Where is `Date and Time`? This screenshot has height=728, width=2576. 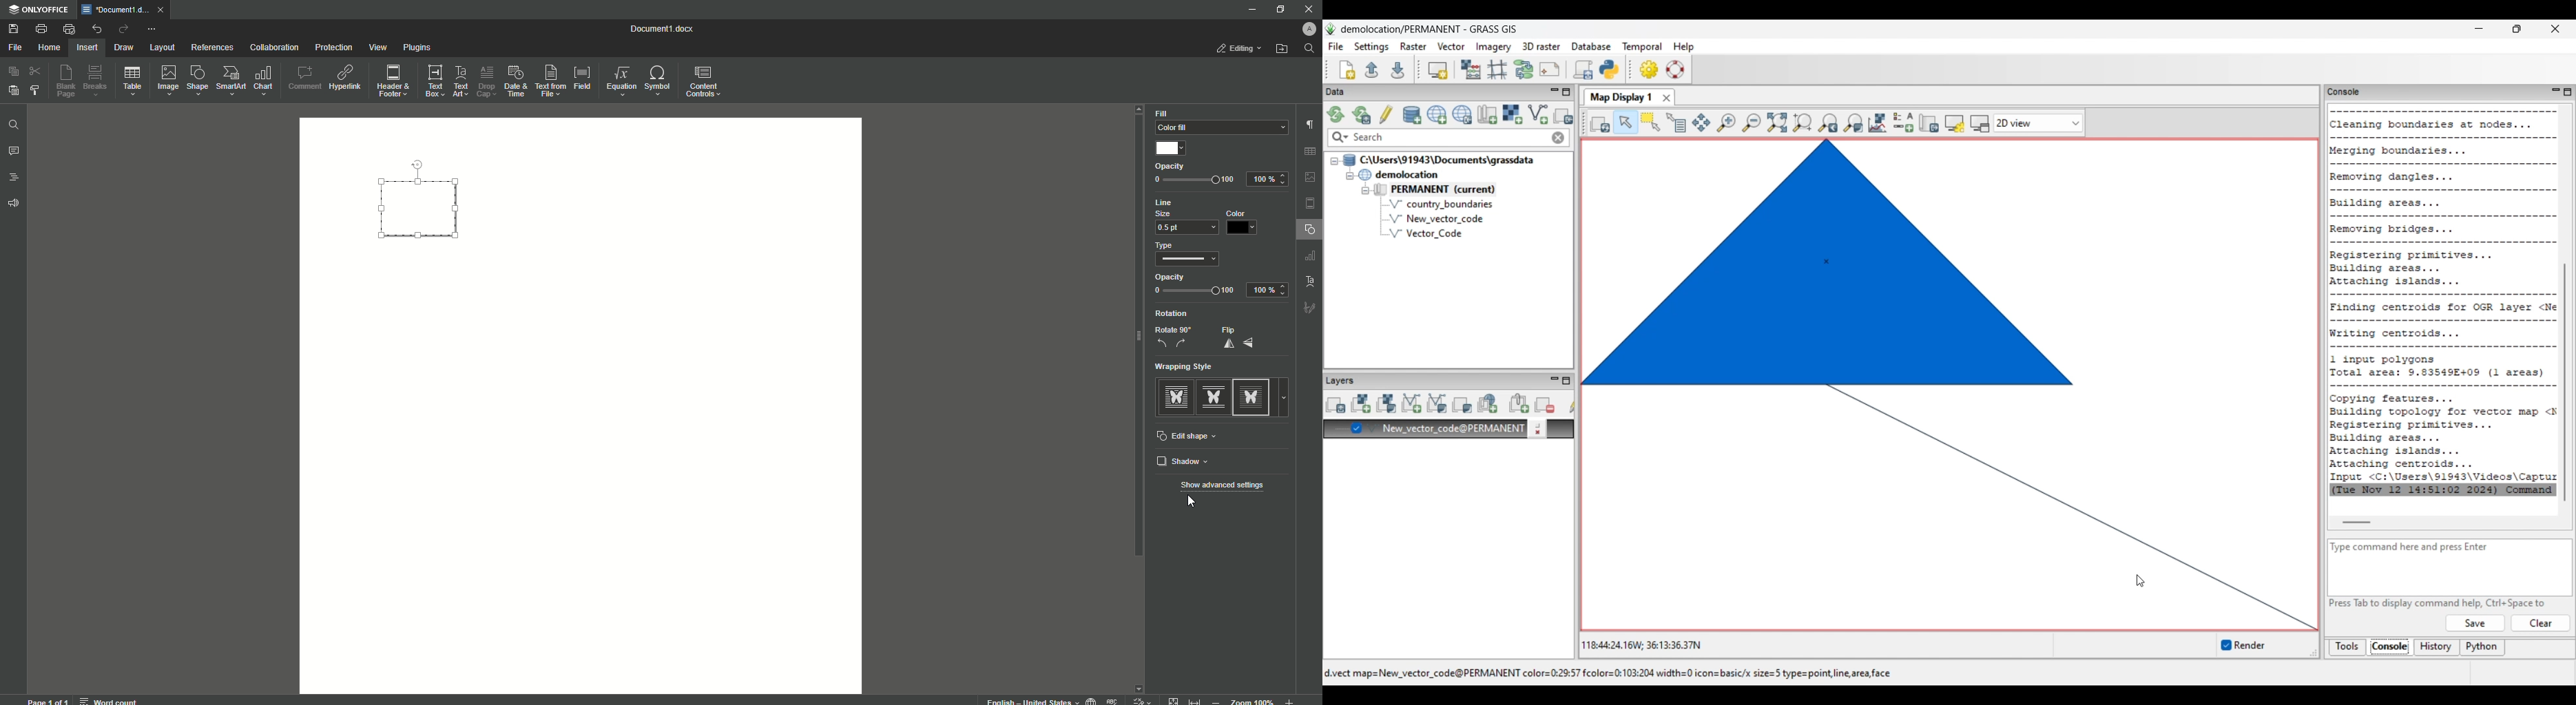
Date and Time is located at coordinates (515, 81).